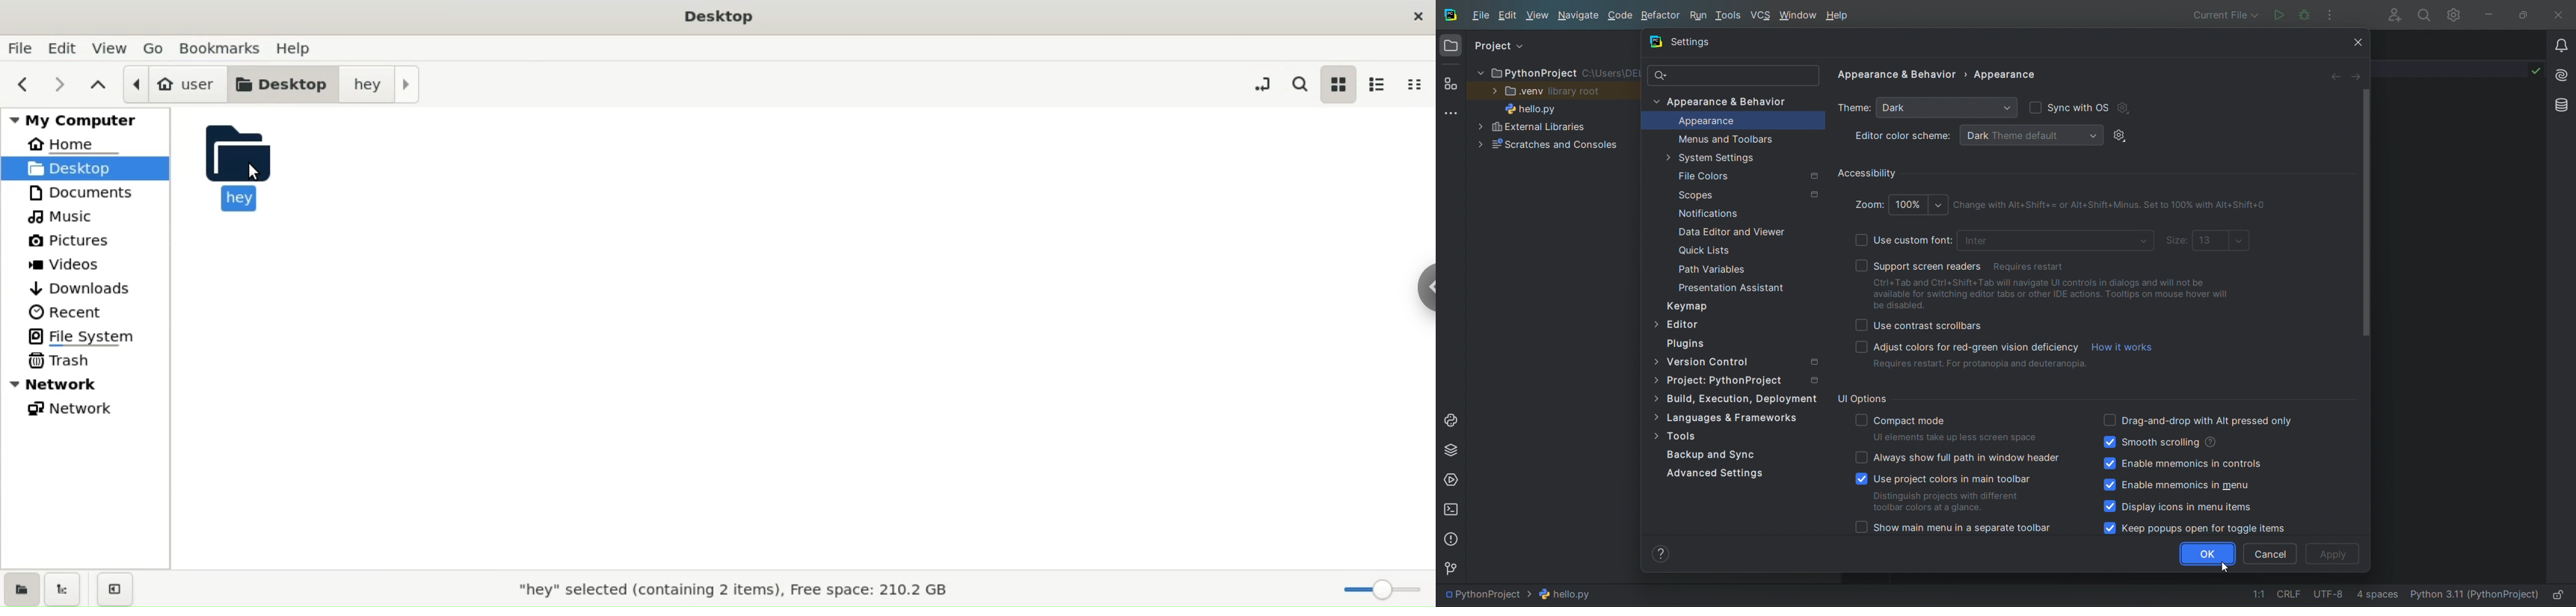 The height and width of the screenshot is (616, 2576). Describe the element at coordinates (2422, 15) in the screenshot. I see `search` at that location.